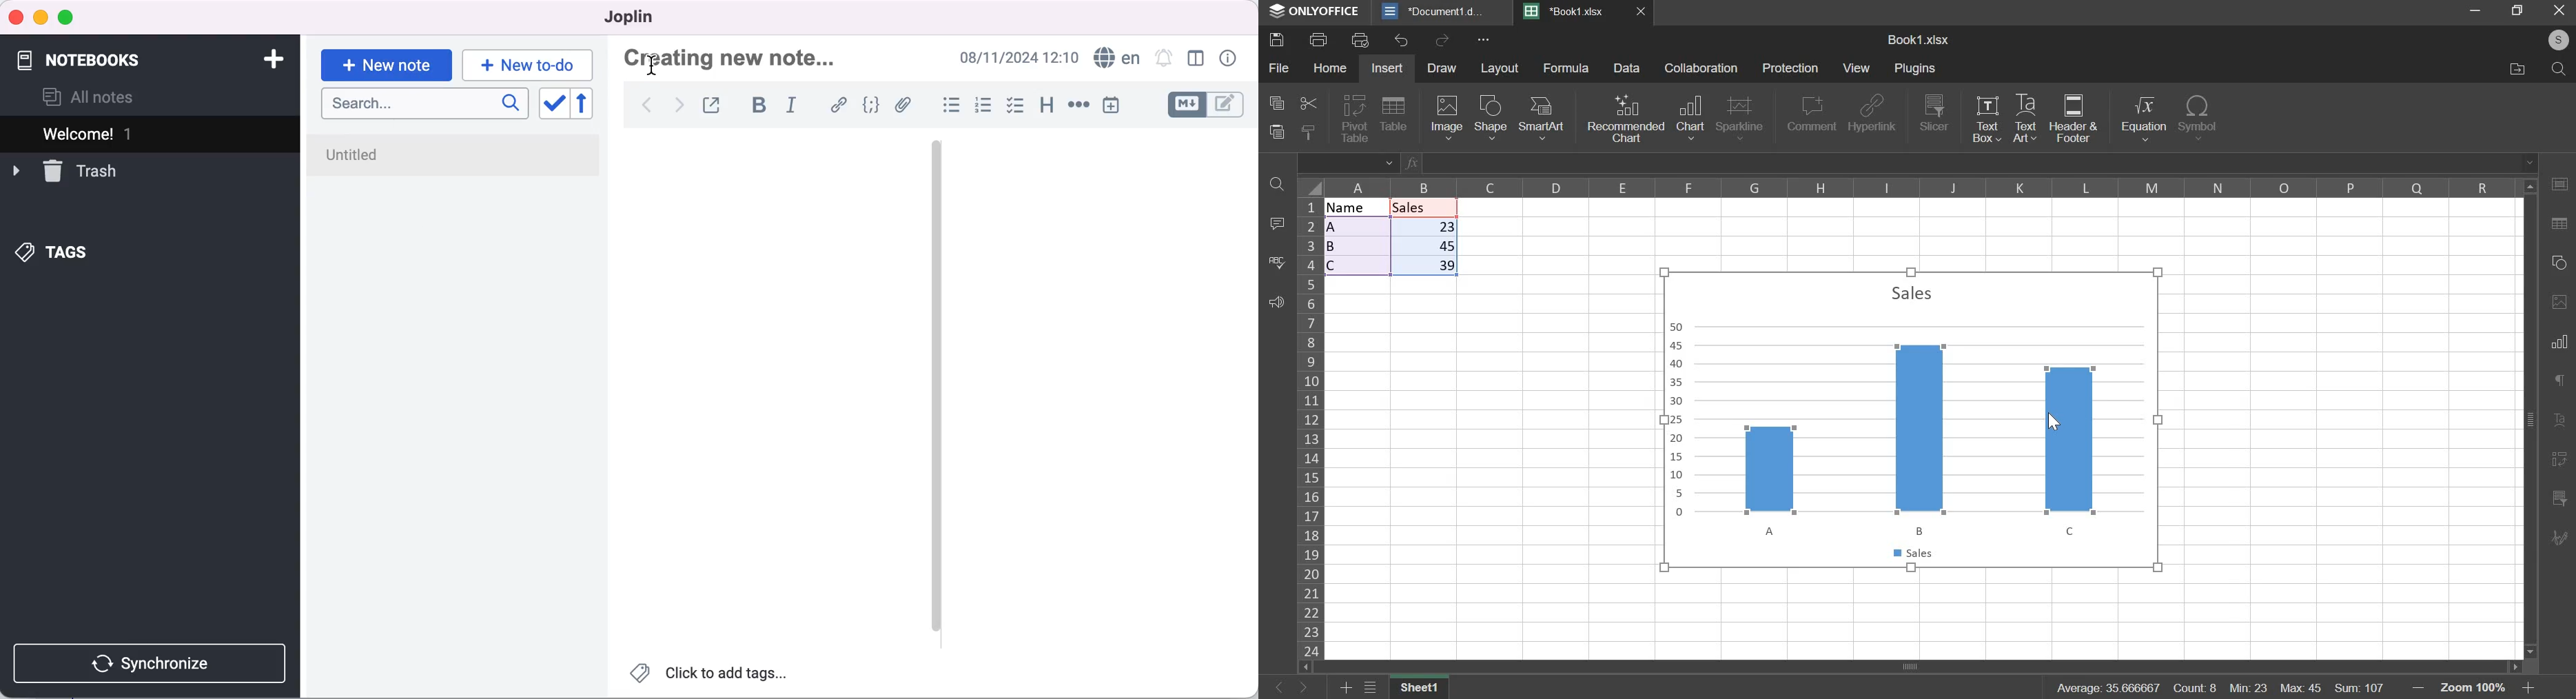  I want to click on hyperlink, so click(835, 106).